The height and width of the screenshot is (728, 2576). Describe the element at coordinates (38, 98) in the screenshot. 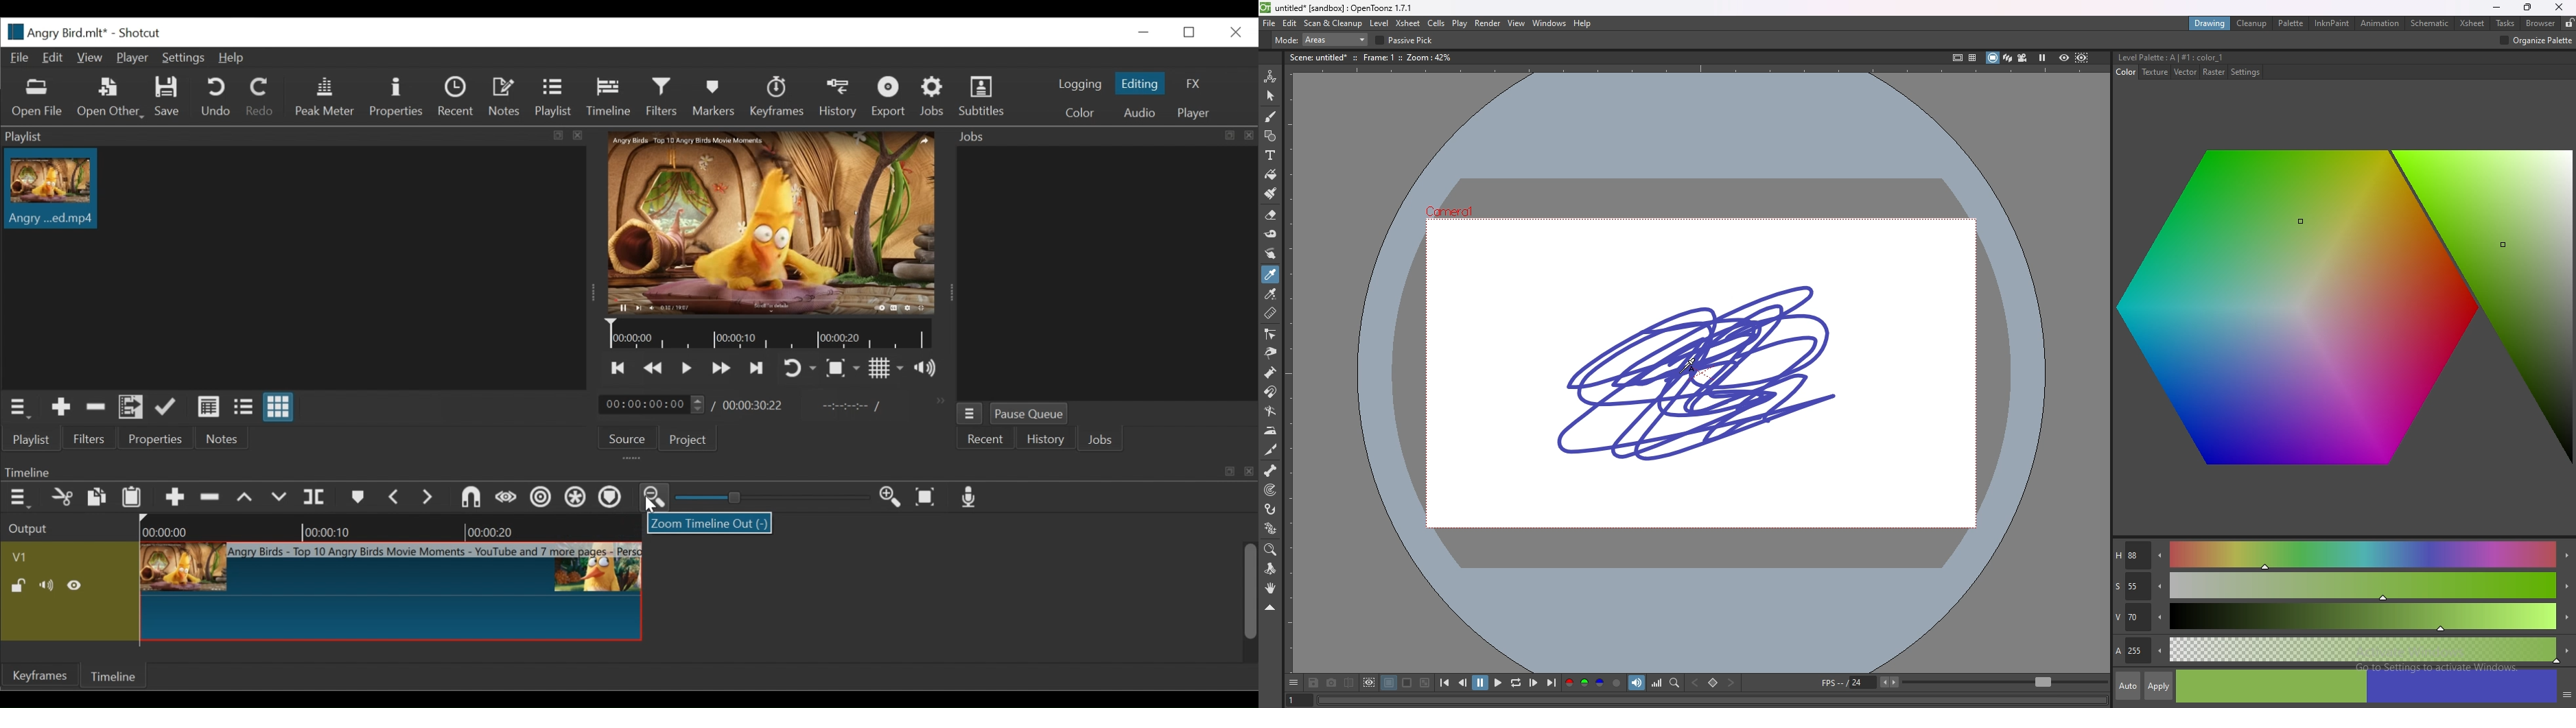

I see `Open Files` at that location.